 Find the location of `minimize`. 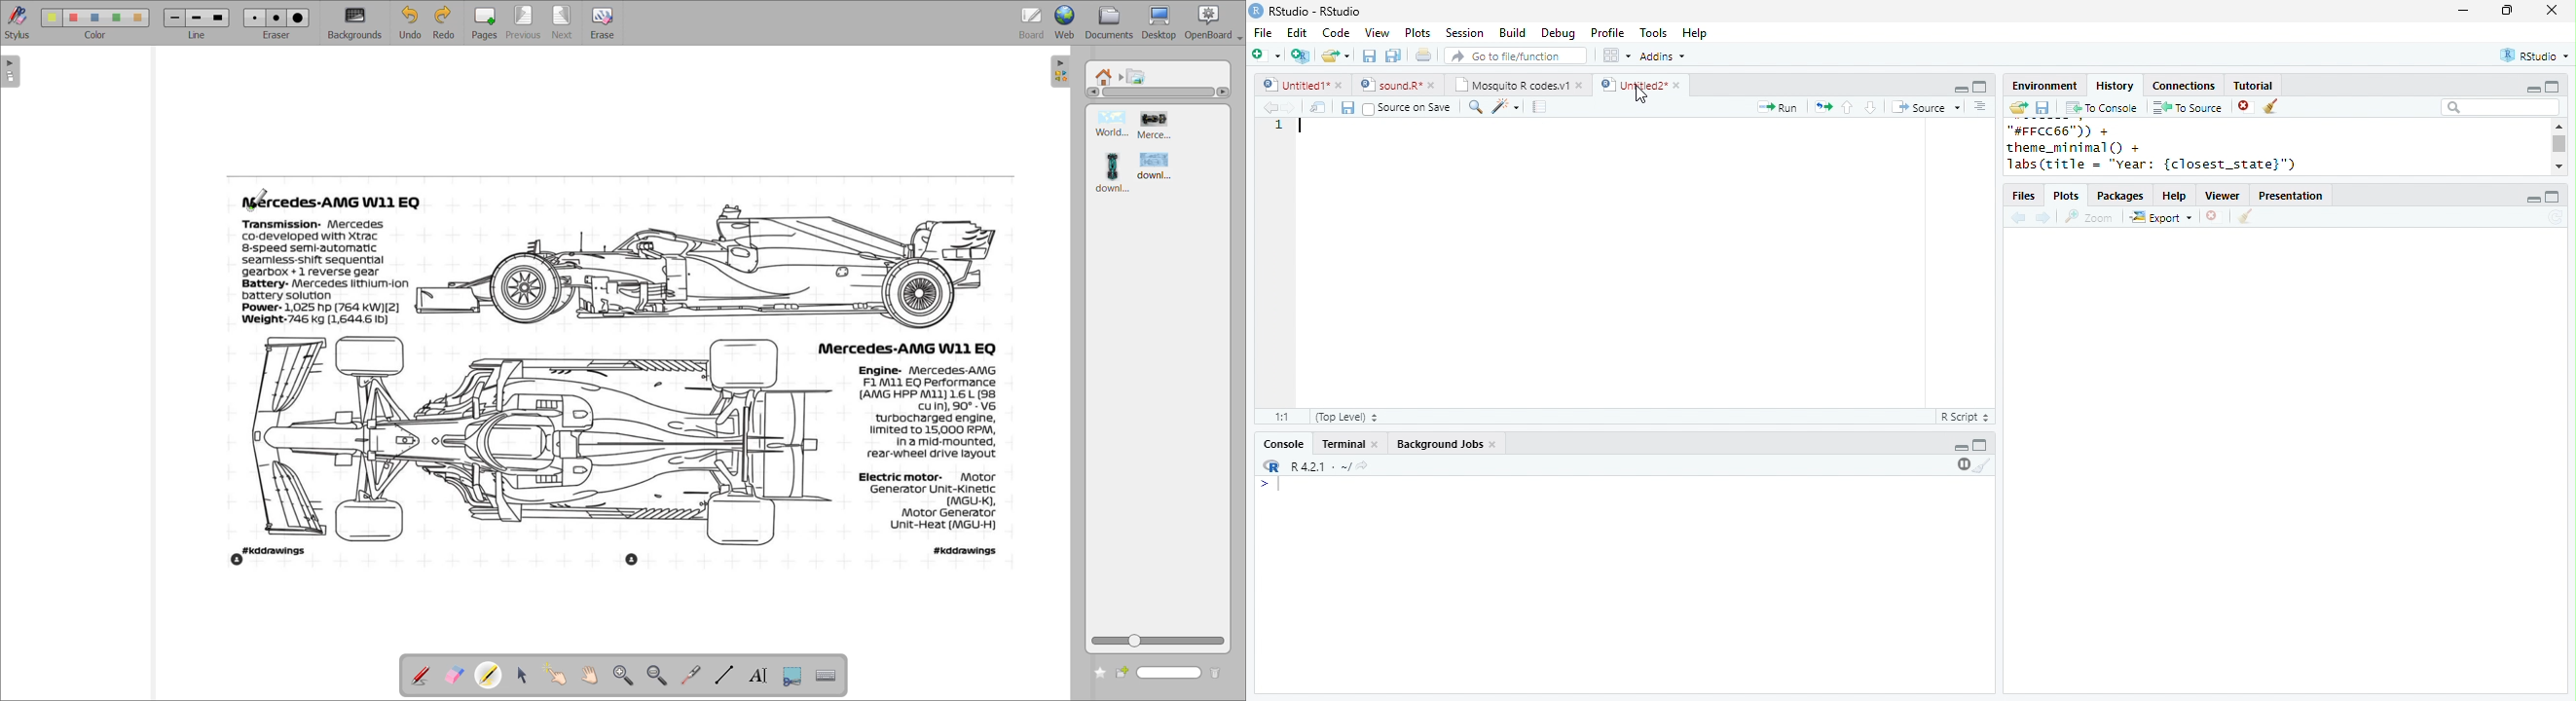

minimize is located at coordinates (2532, 89).